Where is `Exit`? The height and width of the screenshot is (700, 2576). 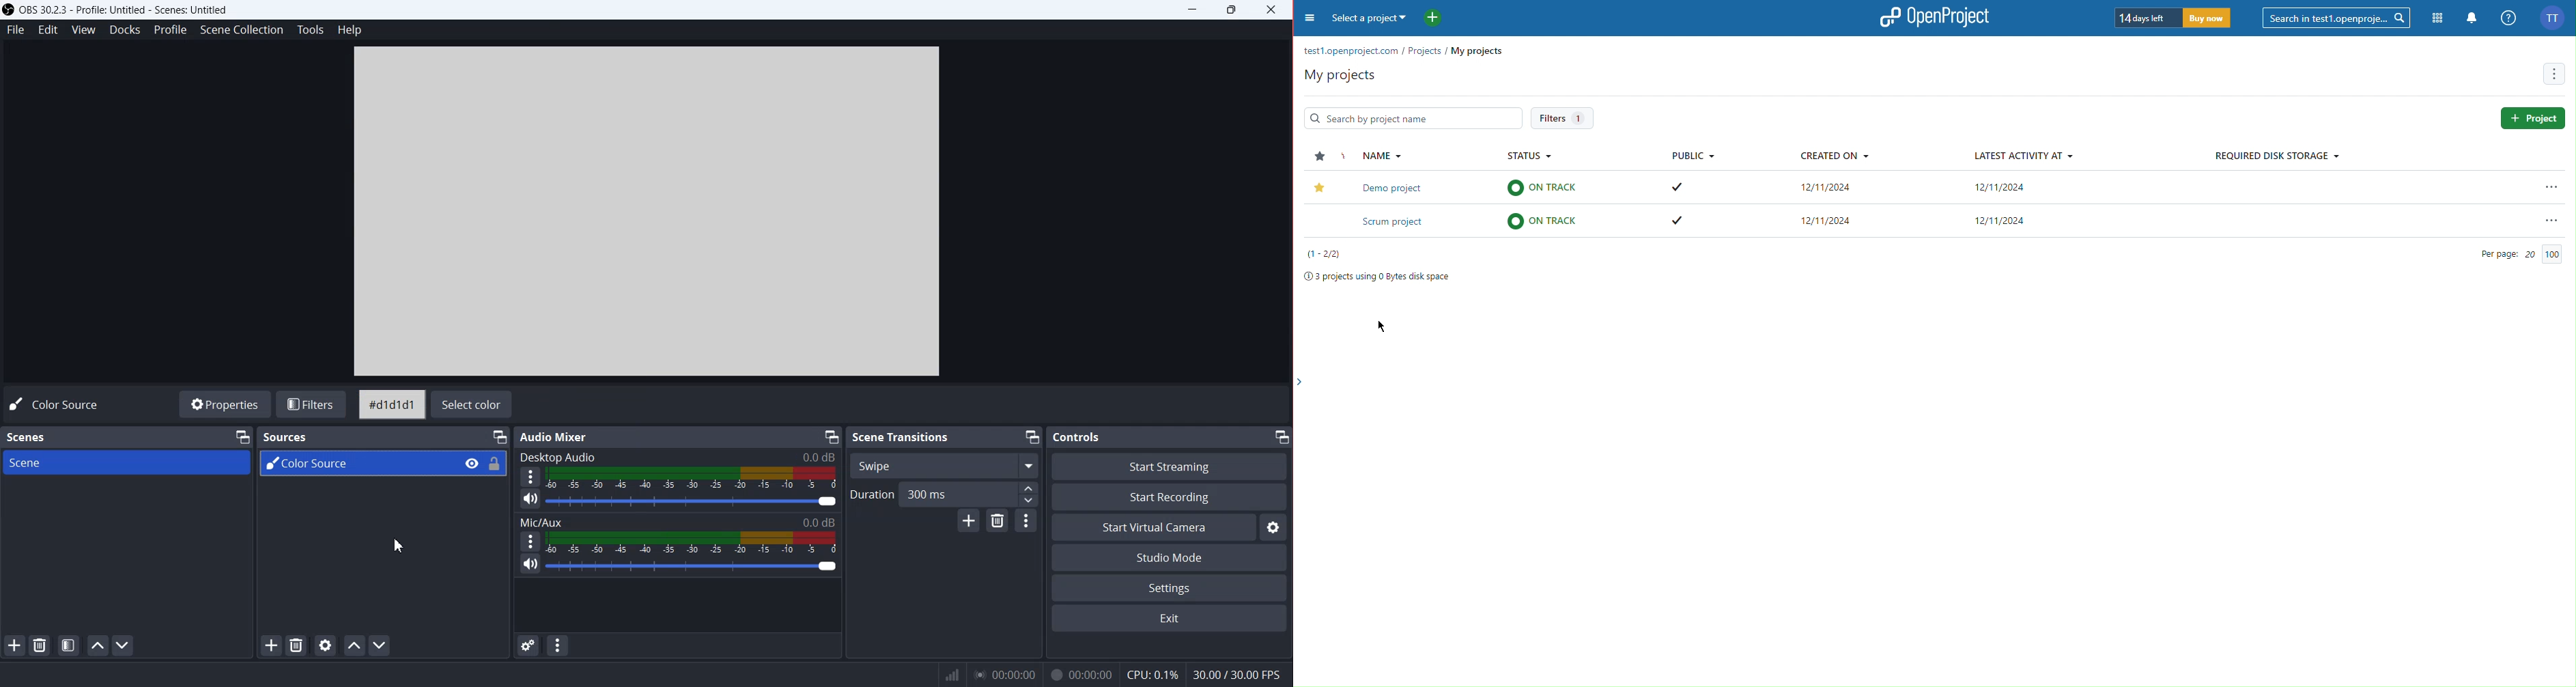
Exit is located at coordinates (1170, 620).